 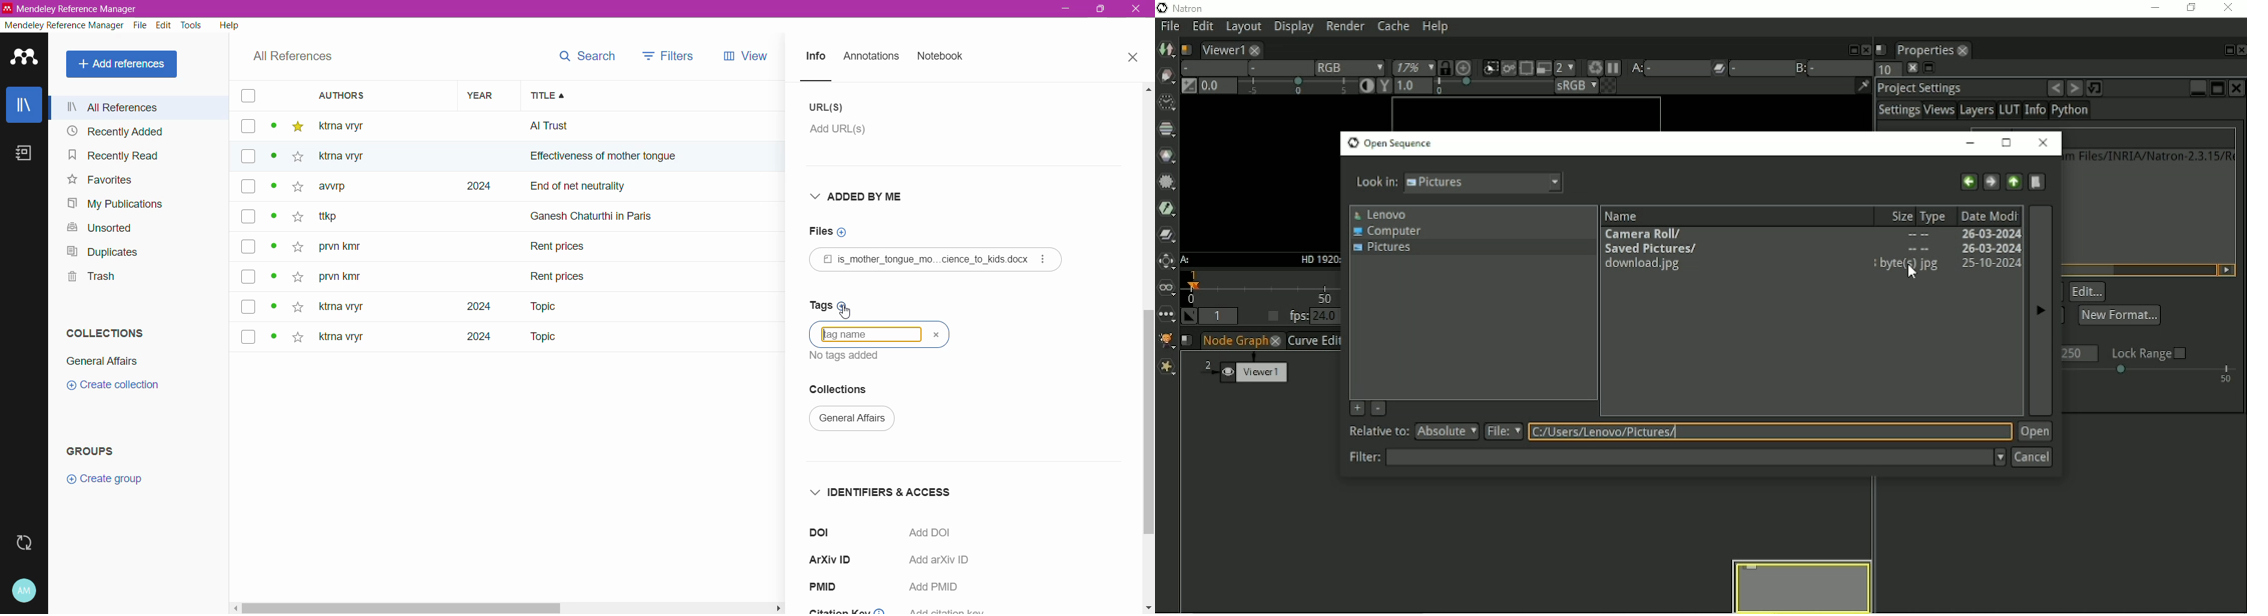 What do you see at coordinates (297, 339) in the screenshot?
I see `star` at bounding box center [297, 339].